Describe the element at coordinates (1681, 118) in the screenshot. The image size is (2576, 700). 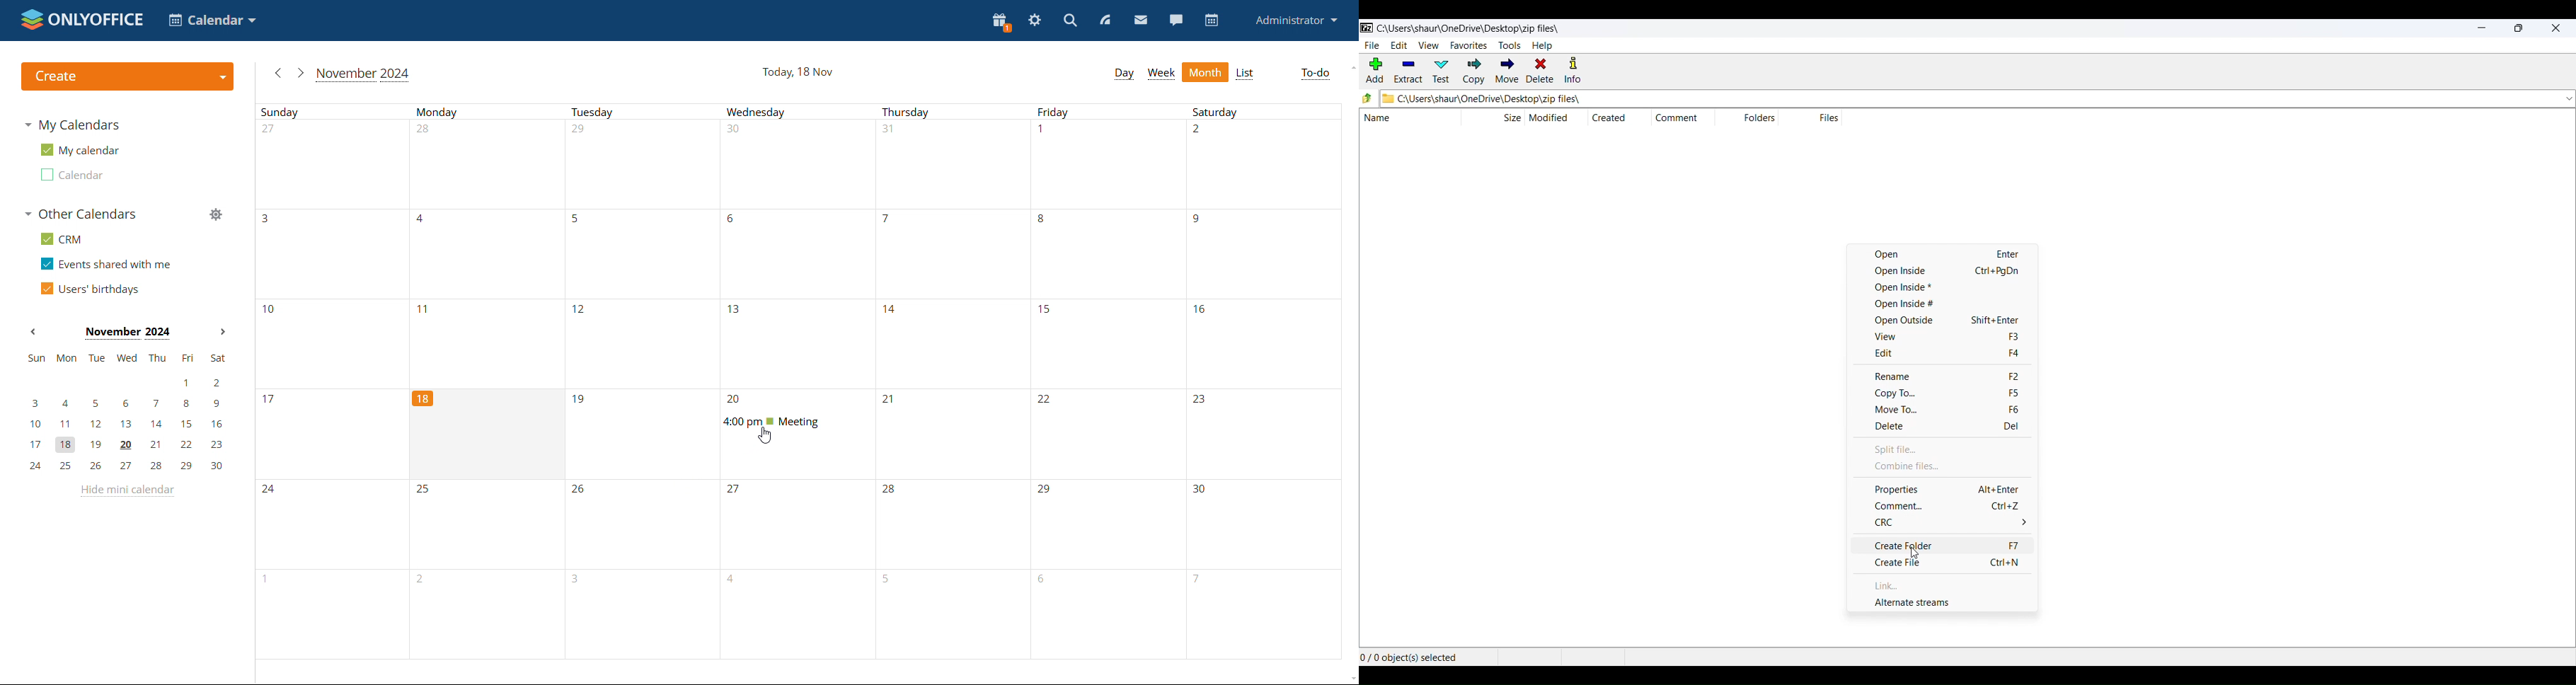
I see `COMMENT` at that location.